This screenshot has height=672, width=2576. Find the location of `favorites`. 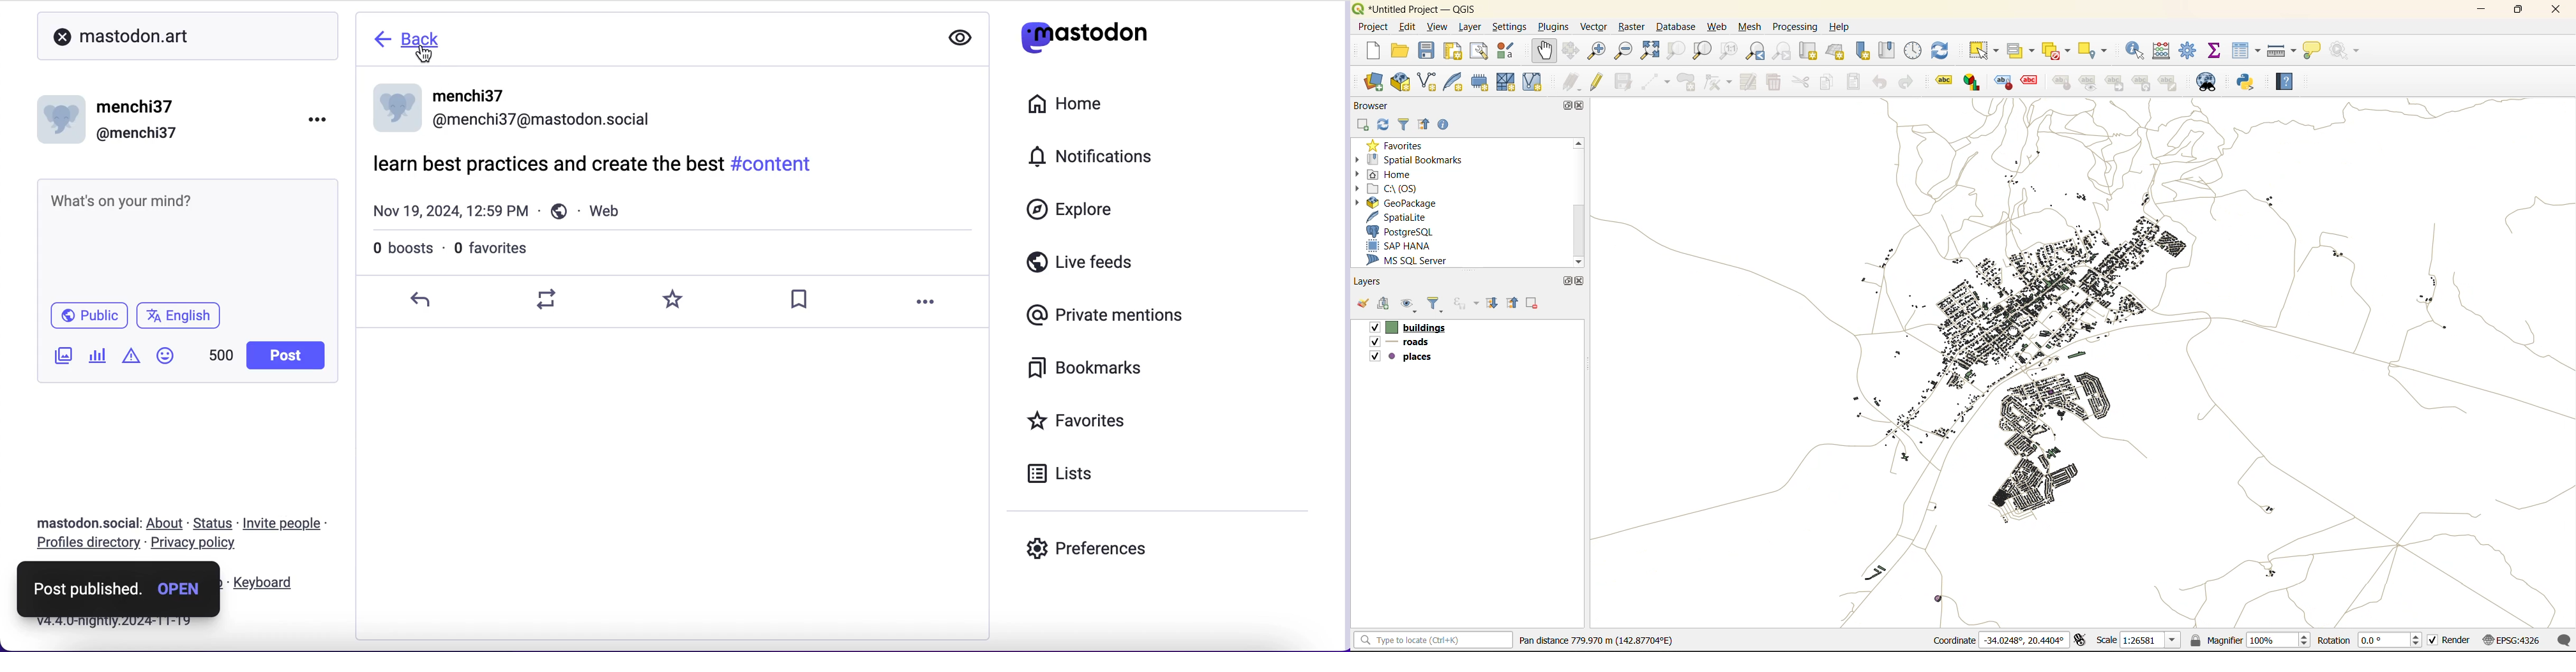

favorites is located at coordinates (1104, 420).